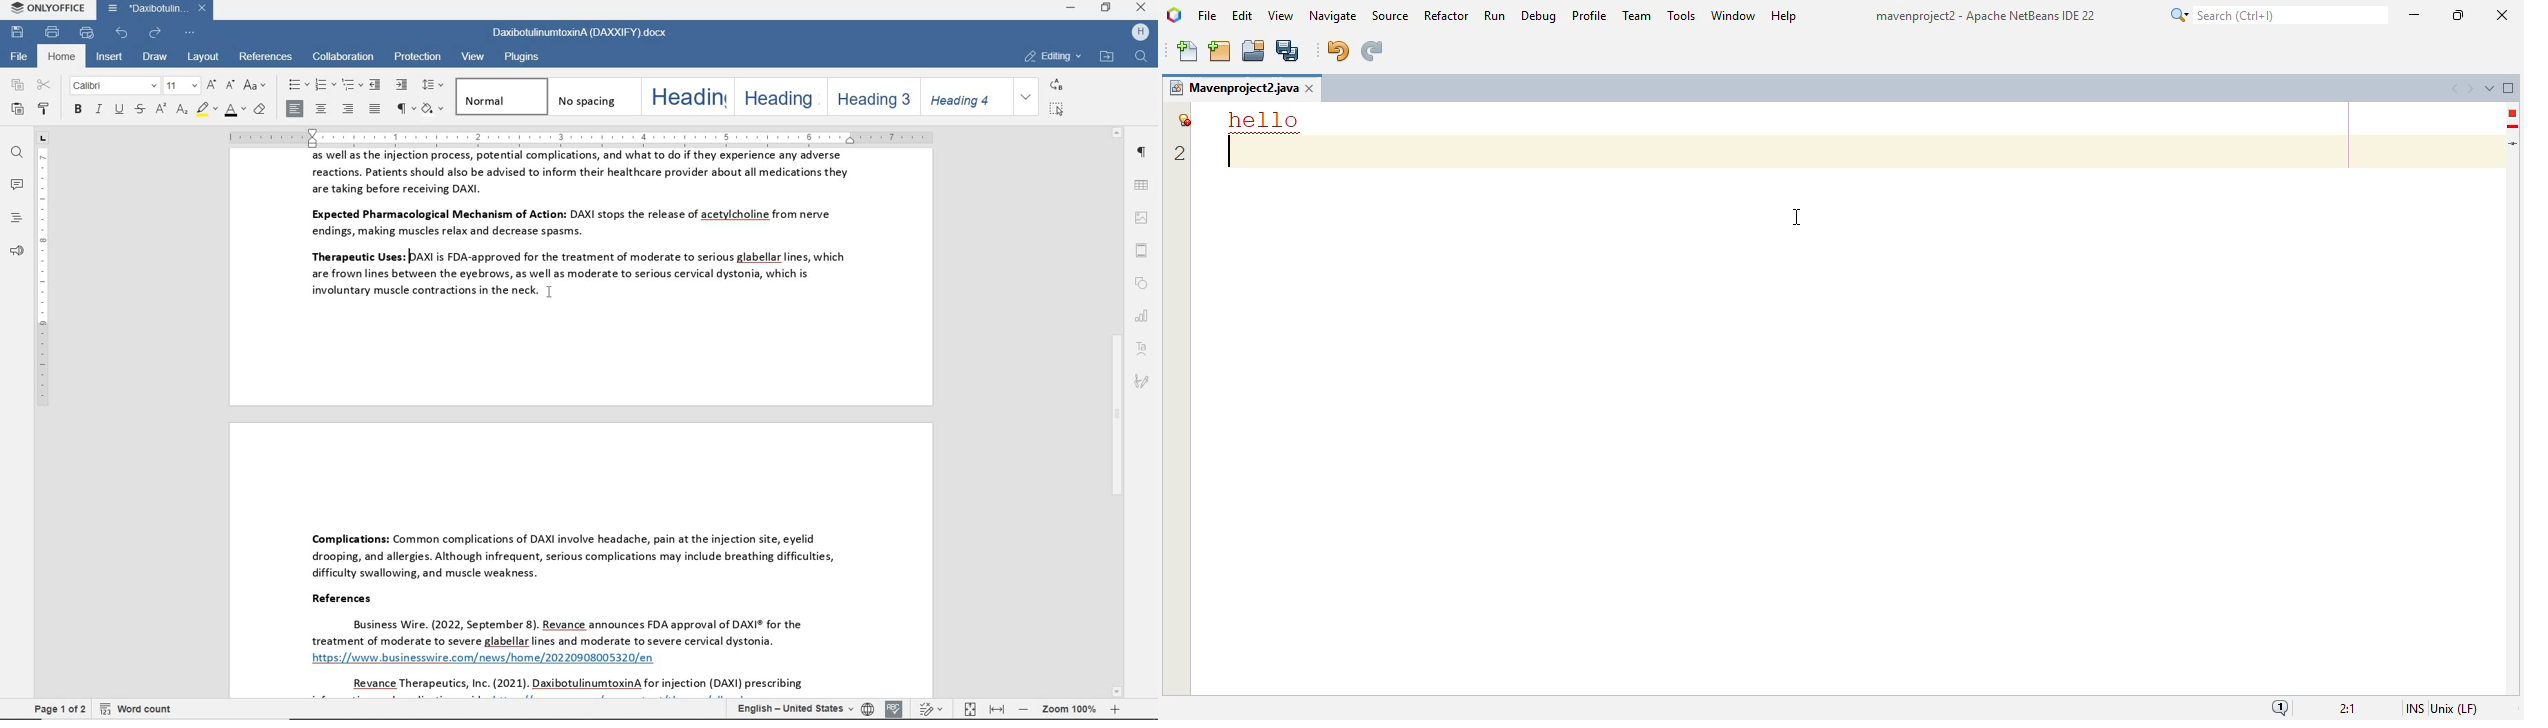 This screenshot has width=2548, height=728. What do you see at coordinates (544, 297) in the screenshot?
I see `text cursor` at bounding box center [544, 297].